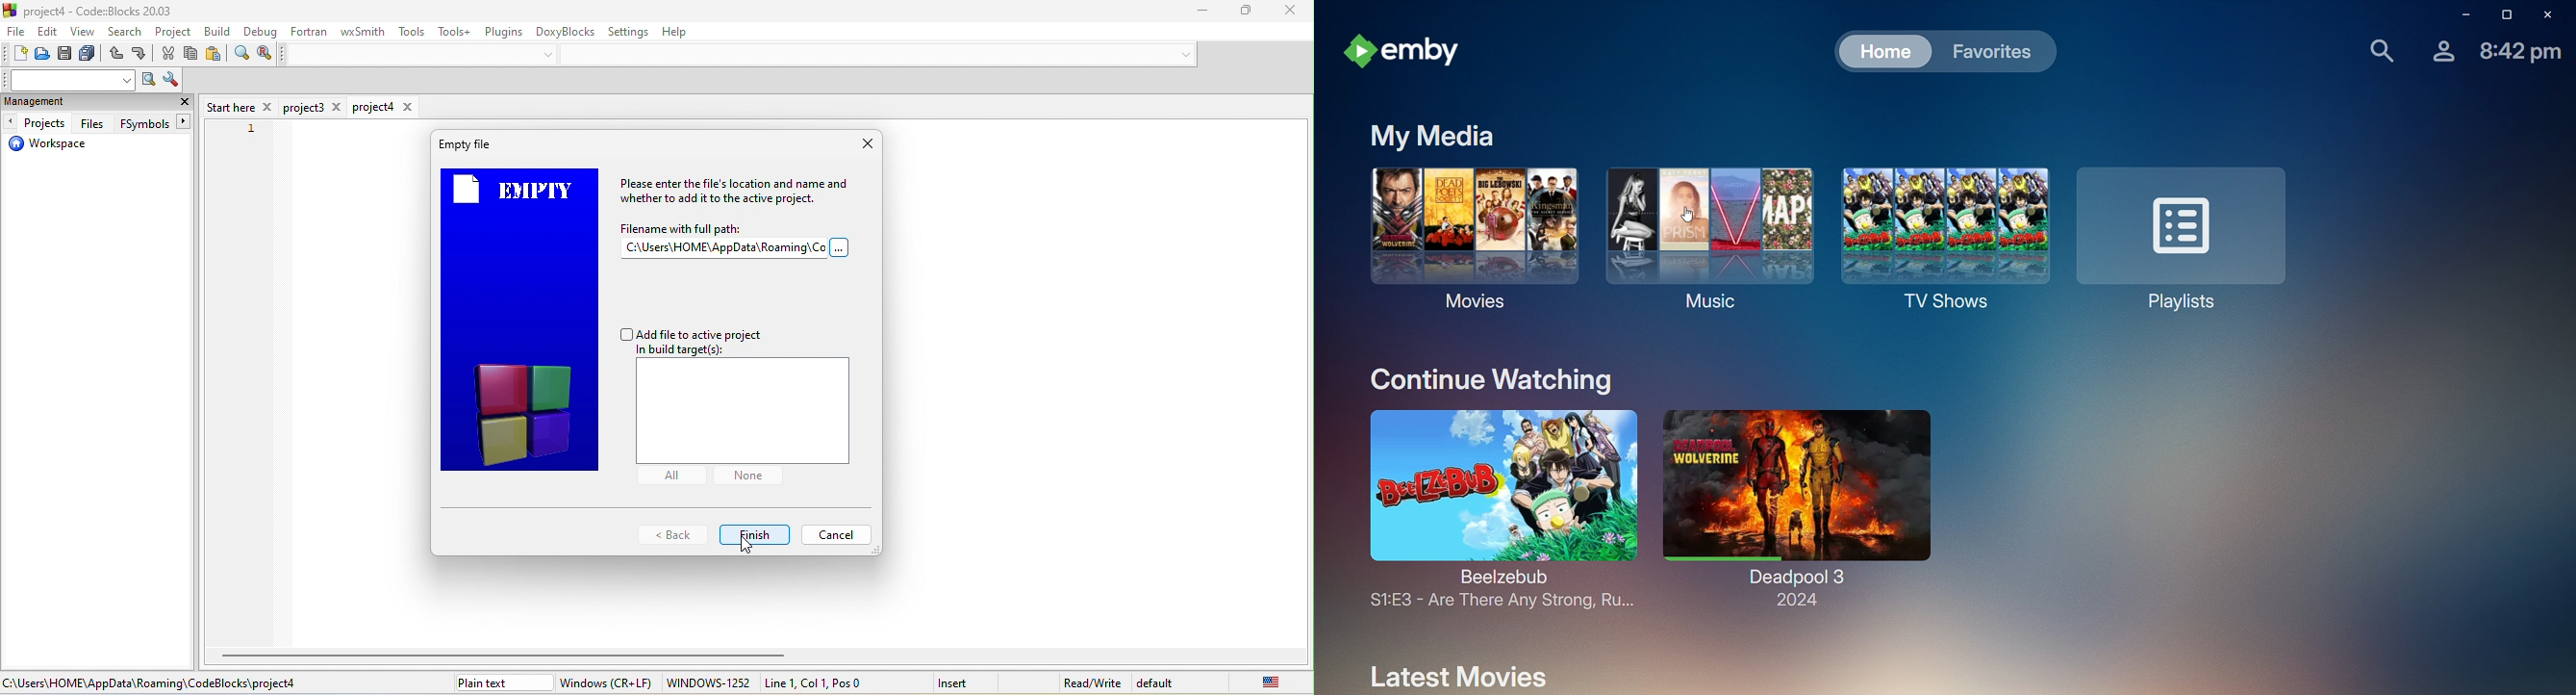  What do you see at coordinates (692, 333) in the screenshot?
I see `Checkbox` at bounding box center [692, 333].